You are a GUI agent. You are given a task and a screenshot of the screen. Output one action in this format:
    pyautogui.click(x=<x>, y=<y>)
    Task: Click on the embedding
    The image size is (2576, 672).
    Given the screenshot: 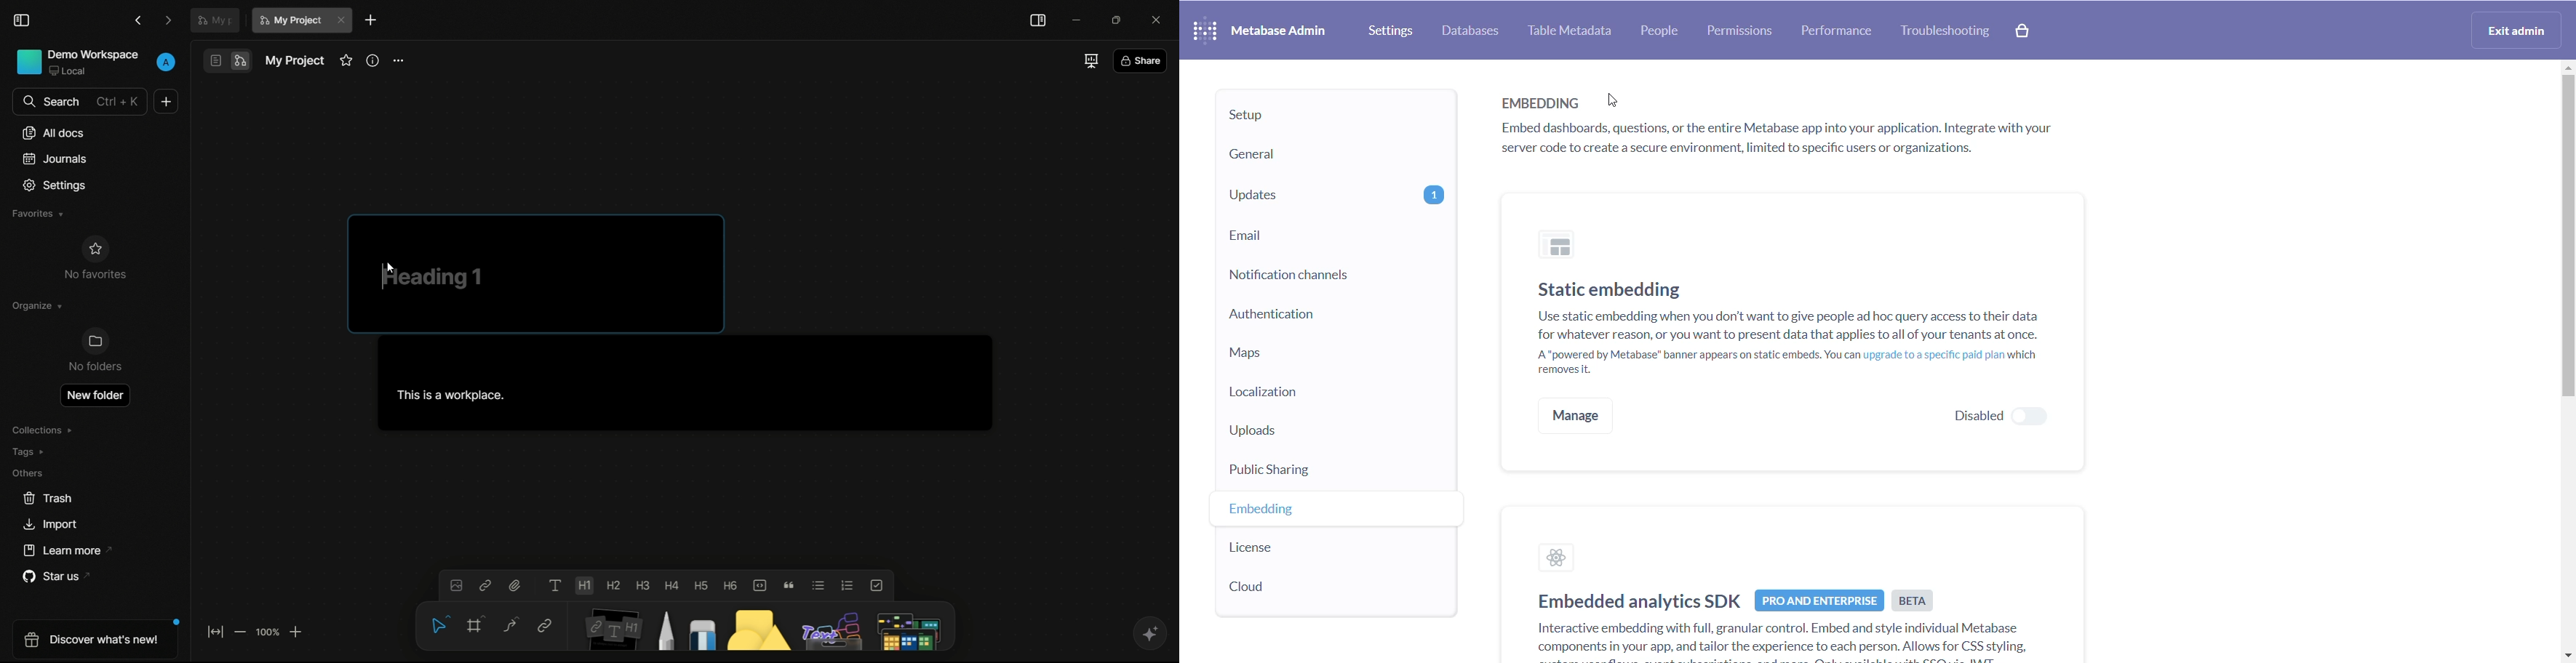 What is the action you would take?
    pyautogui.click(x=1311, y=514)
    